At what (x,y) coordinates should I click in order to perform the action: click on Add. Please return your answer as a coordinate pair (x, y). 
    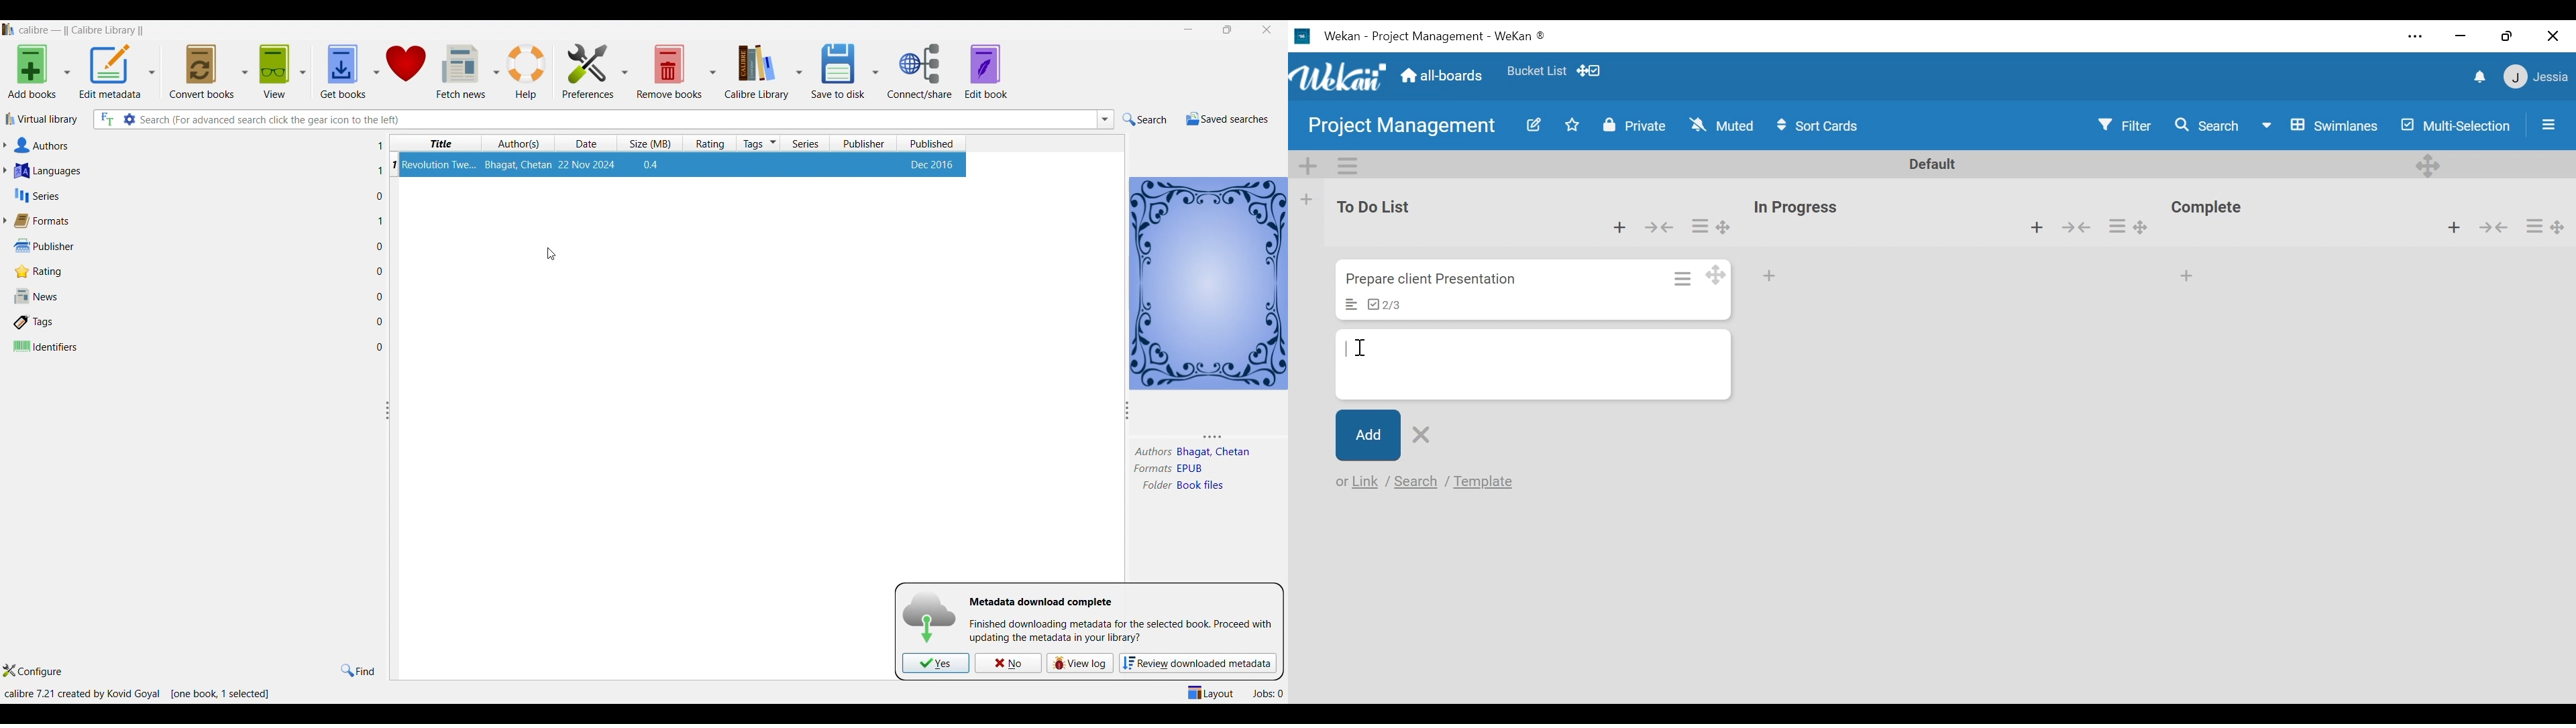
    Looking at the image, I should click on (1368, 436).